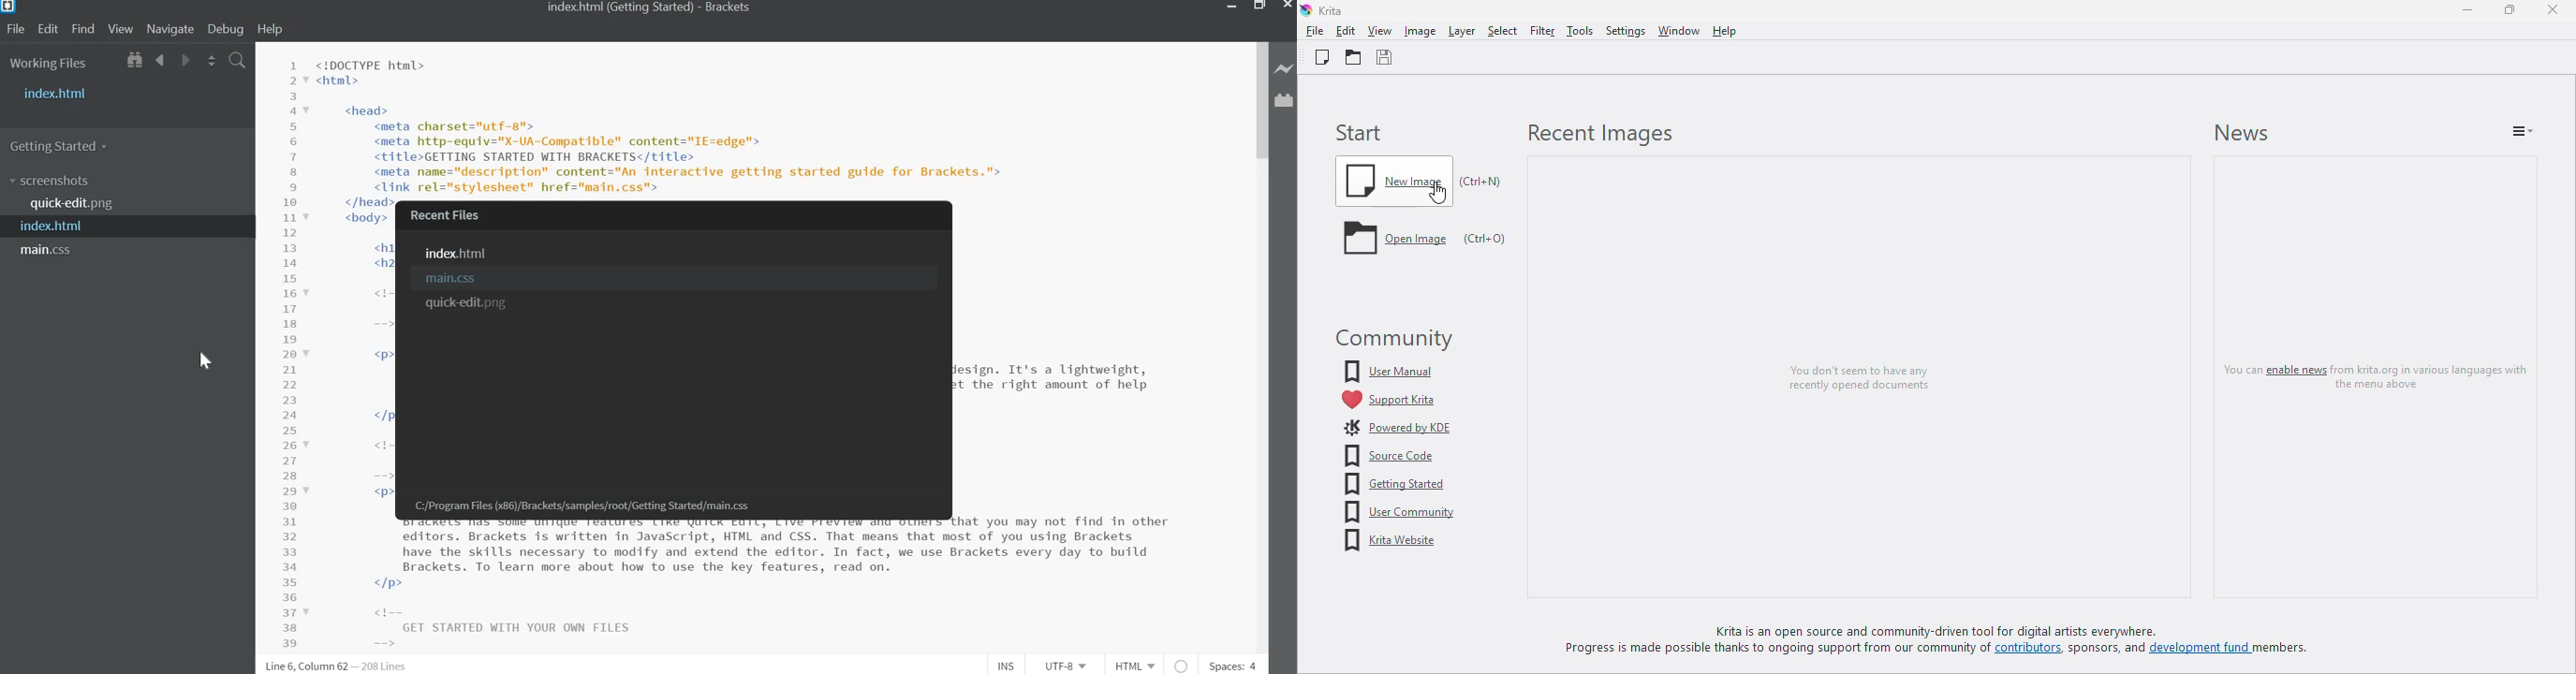 The image size is (2576, 700). What do you see at coordinates (133, 61) in the screenshot?
I see `Show in File Tree` at bounding box center [133, 61].